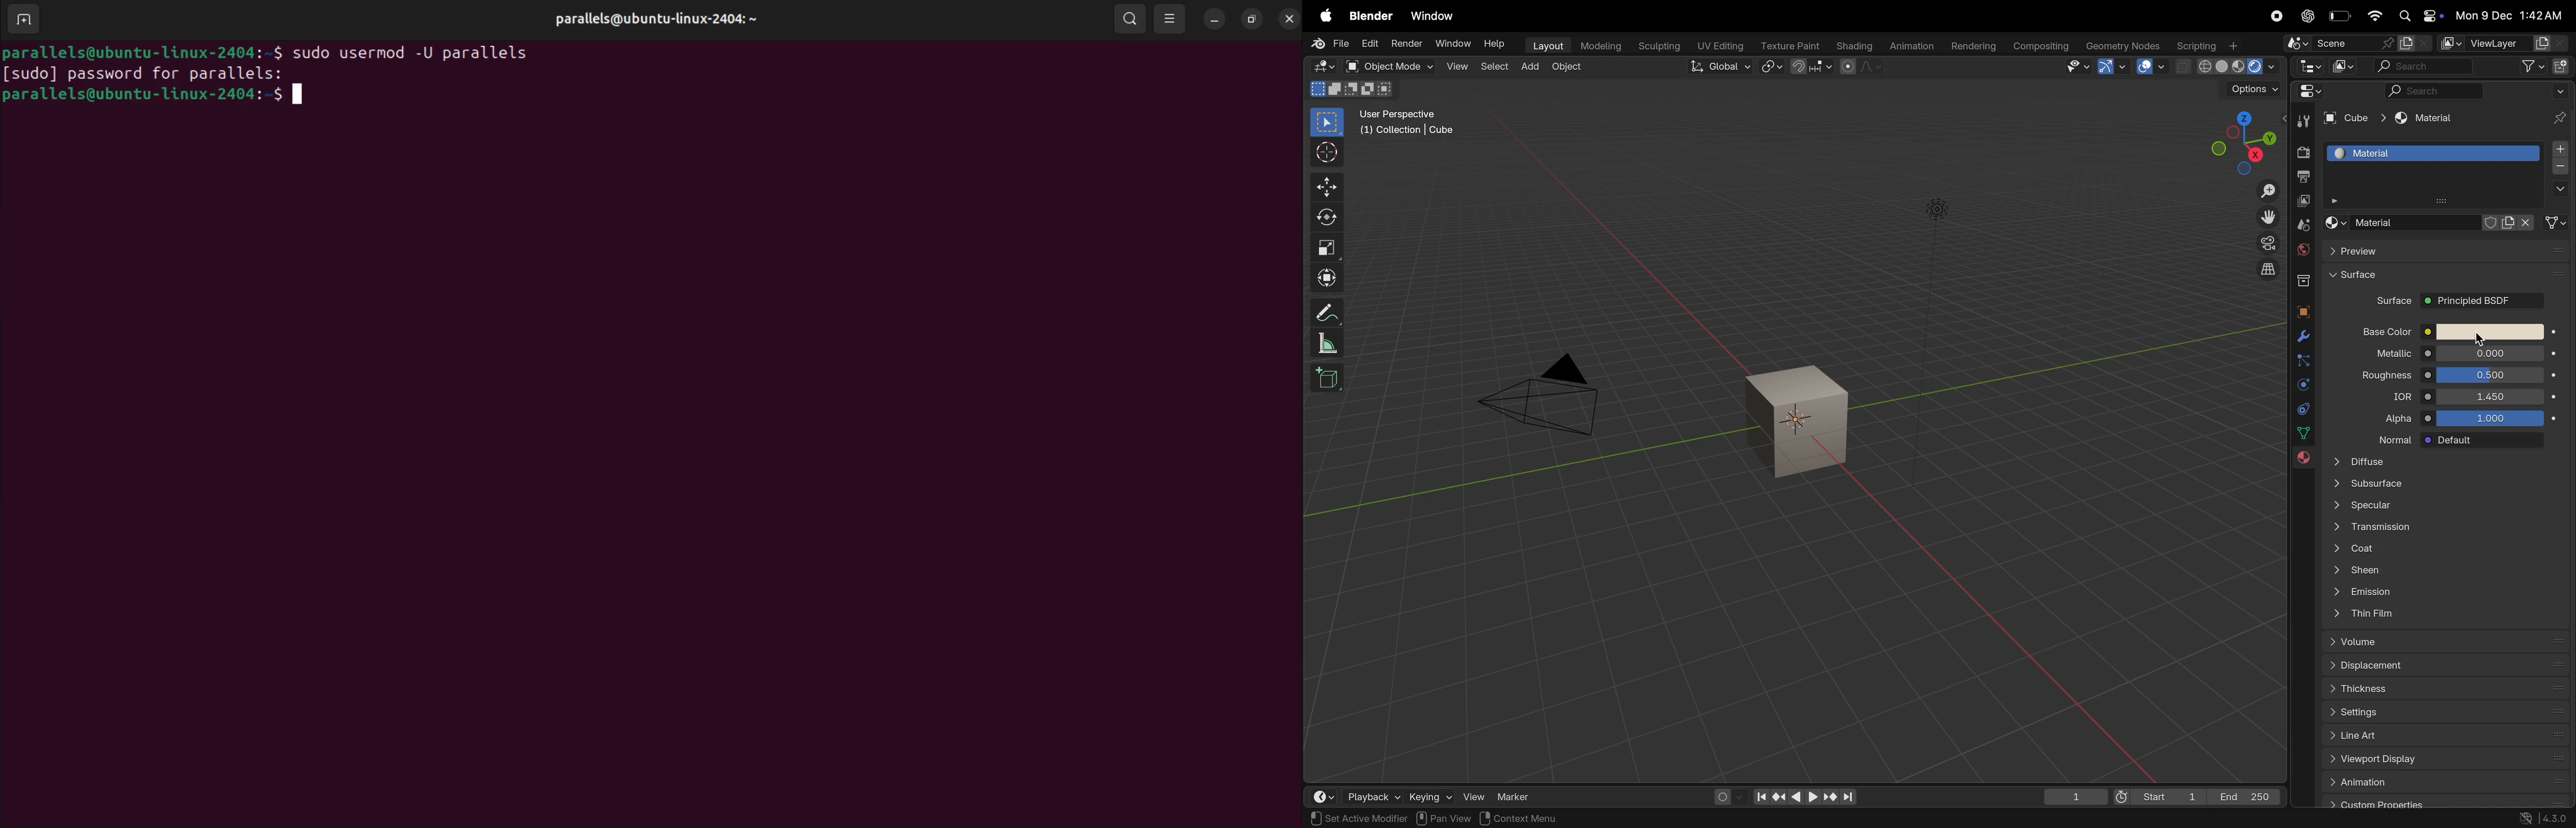 The height and width of the screenshot is (840, 2576). What do you see at coordinates (2438, 550) in the screenshot?
I see `coat` at bounding box center [2438, 550].